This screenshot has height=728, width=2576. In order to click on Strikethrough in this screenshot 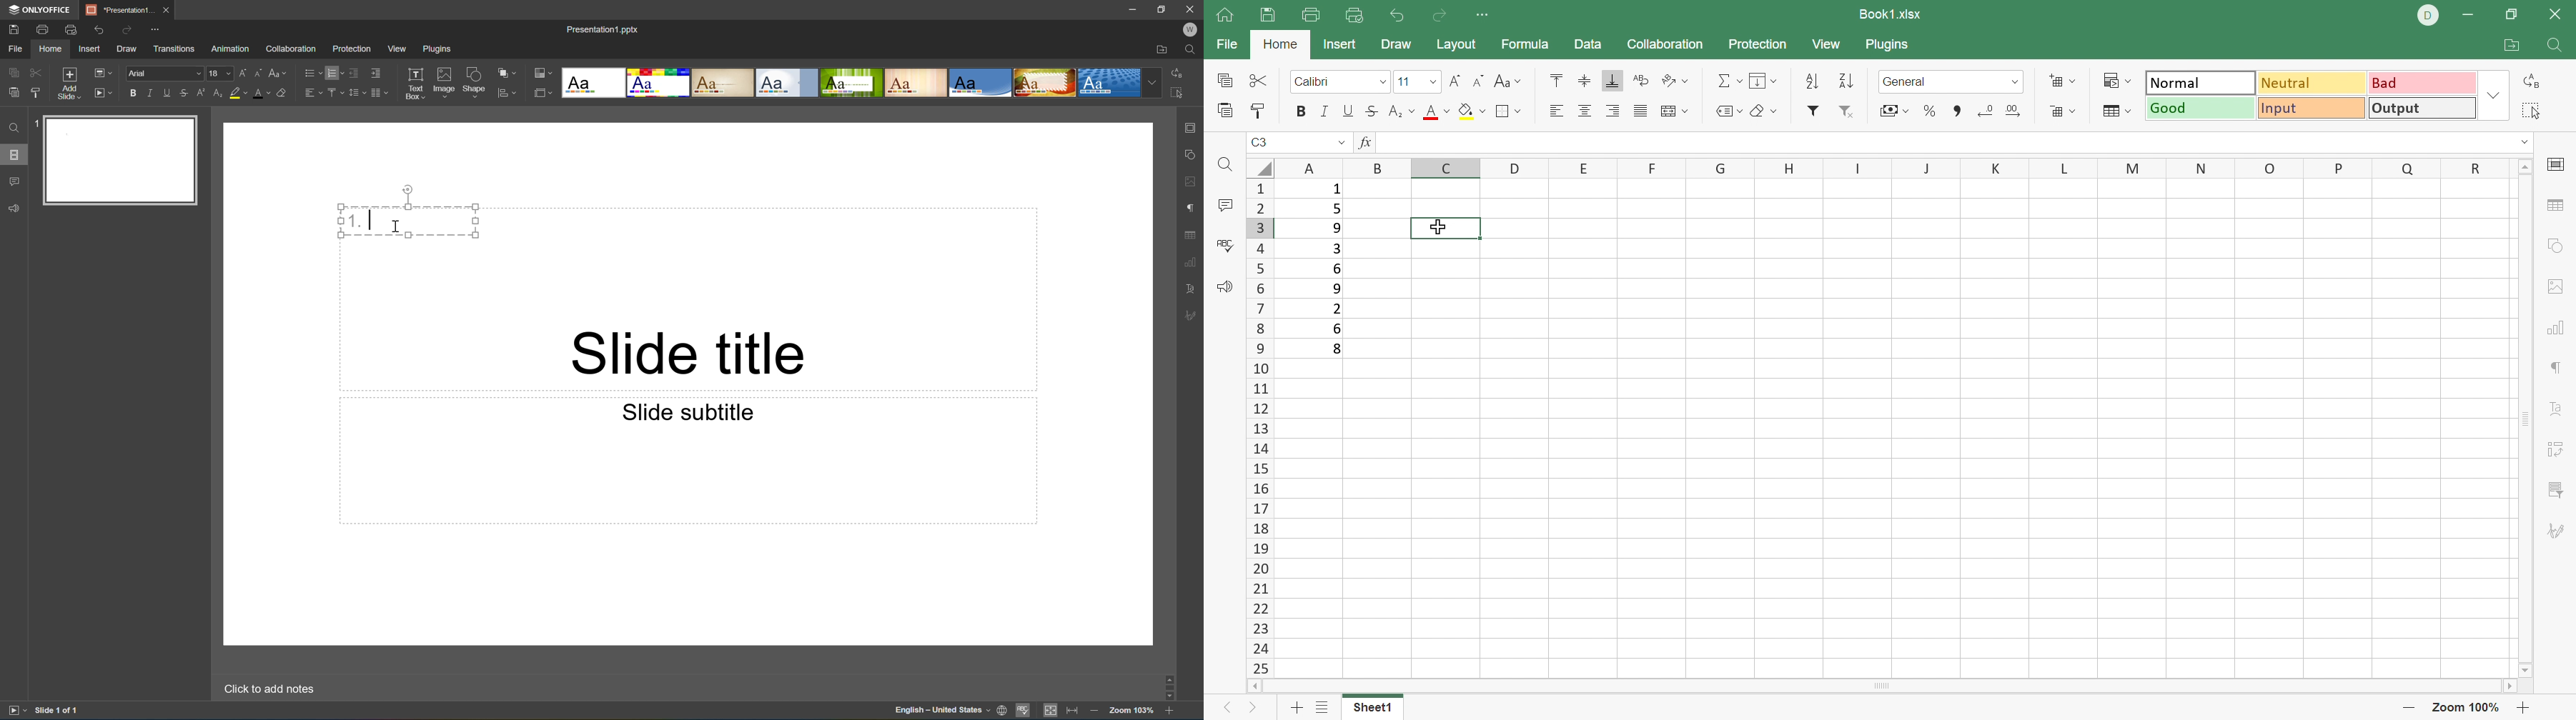, I will do `click(184, 93)`.